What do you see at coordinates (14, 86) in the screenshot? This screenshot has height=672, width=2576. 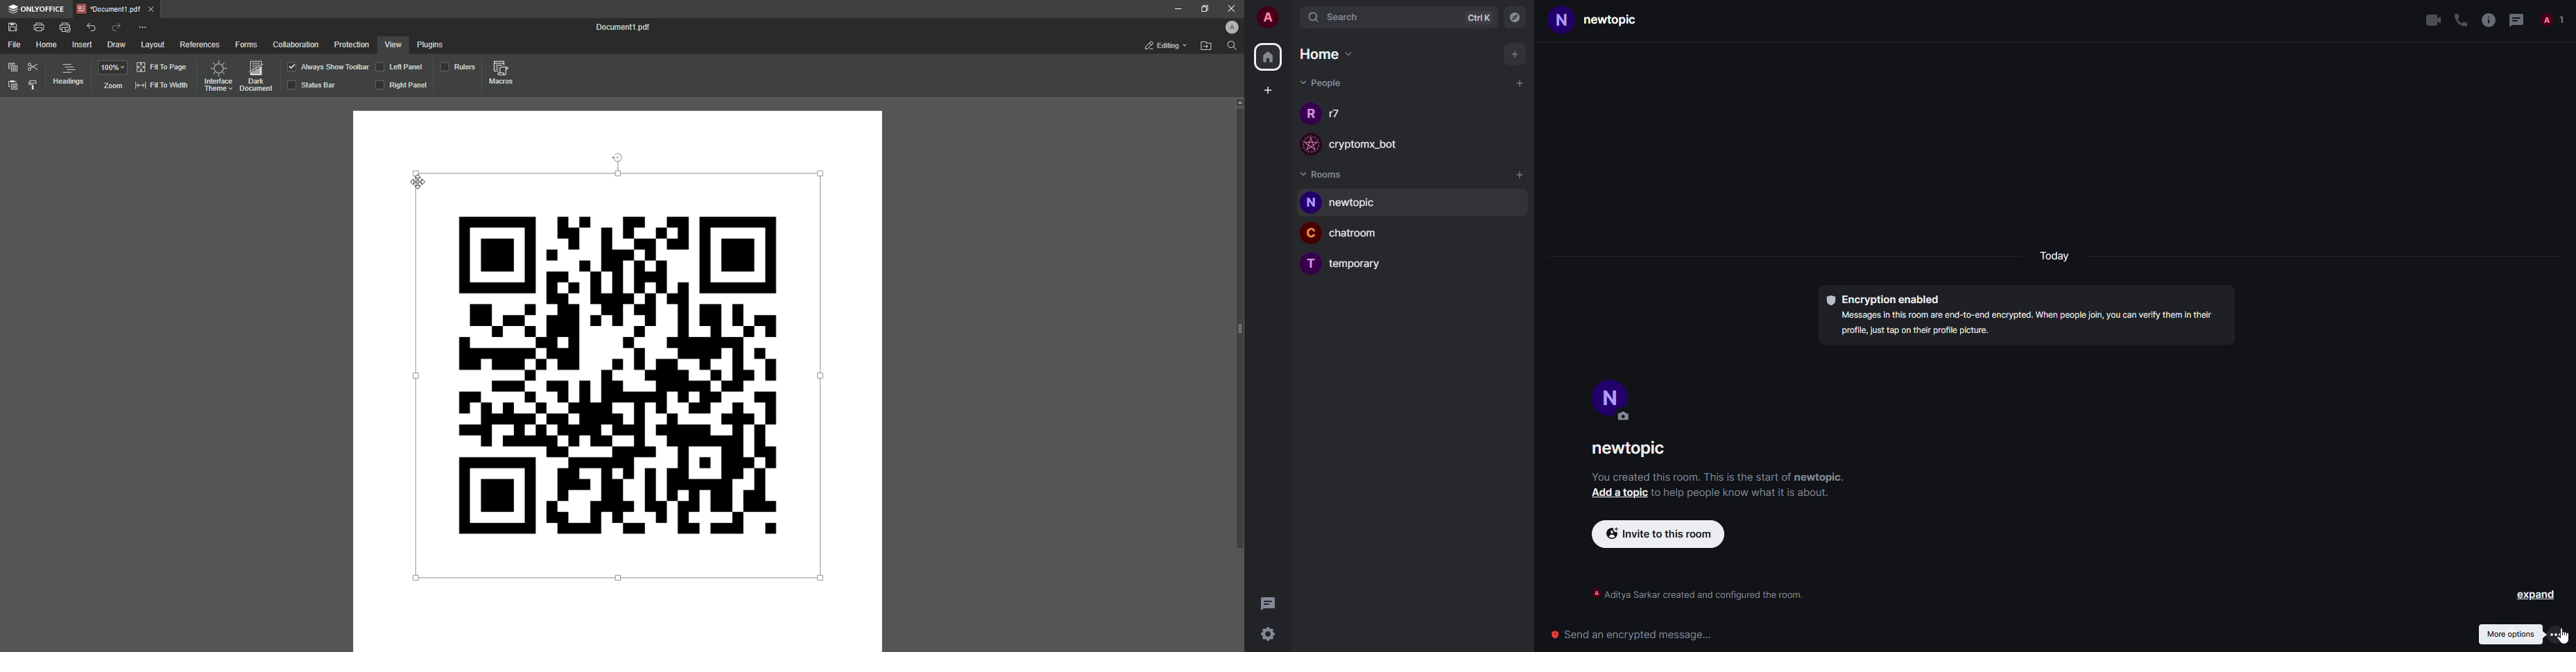 I see `Paste` at bounding box center [14, 86].